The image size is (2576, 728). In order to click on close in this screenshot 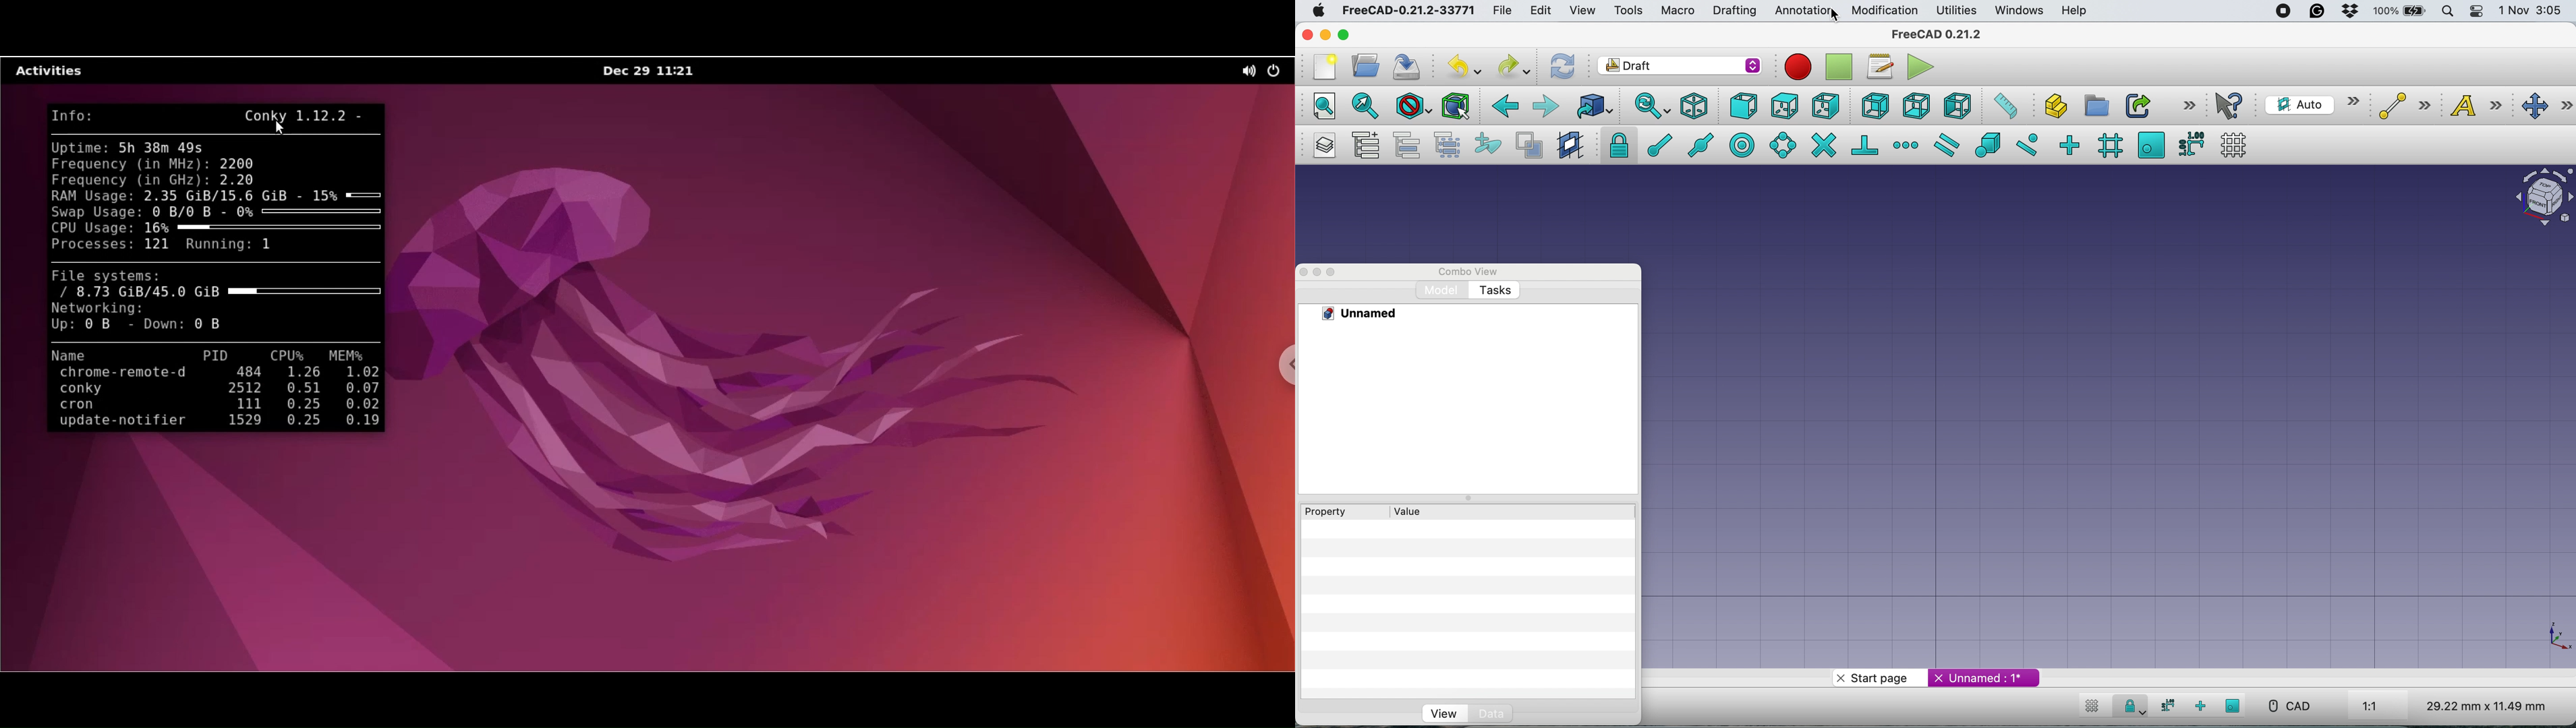, I will do `click(1307, 34)`.